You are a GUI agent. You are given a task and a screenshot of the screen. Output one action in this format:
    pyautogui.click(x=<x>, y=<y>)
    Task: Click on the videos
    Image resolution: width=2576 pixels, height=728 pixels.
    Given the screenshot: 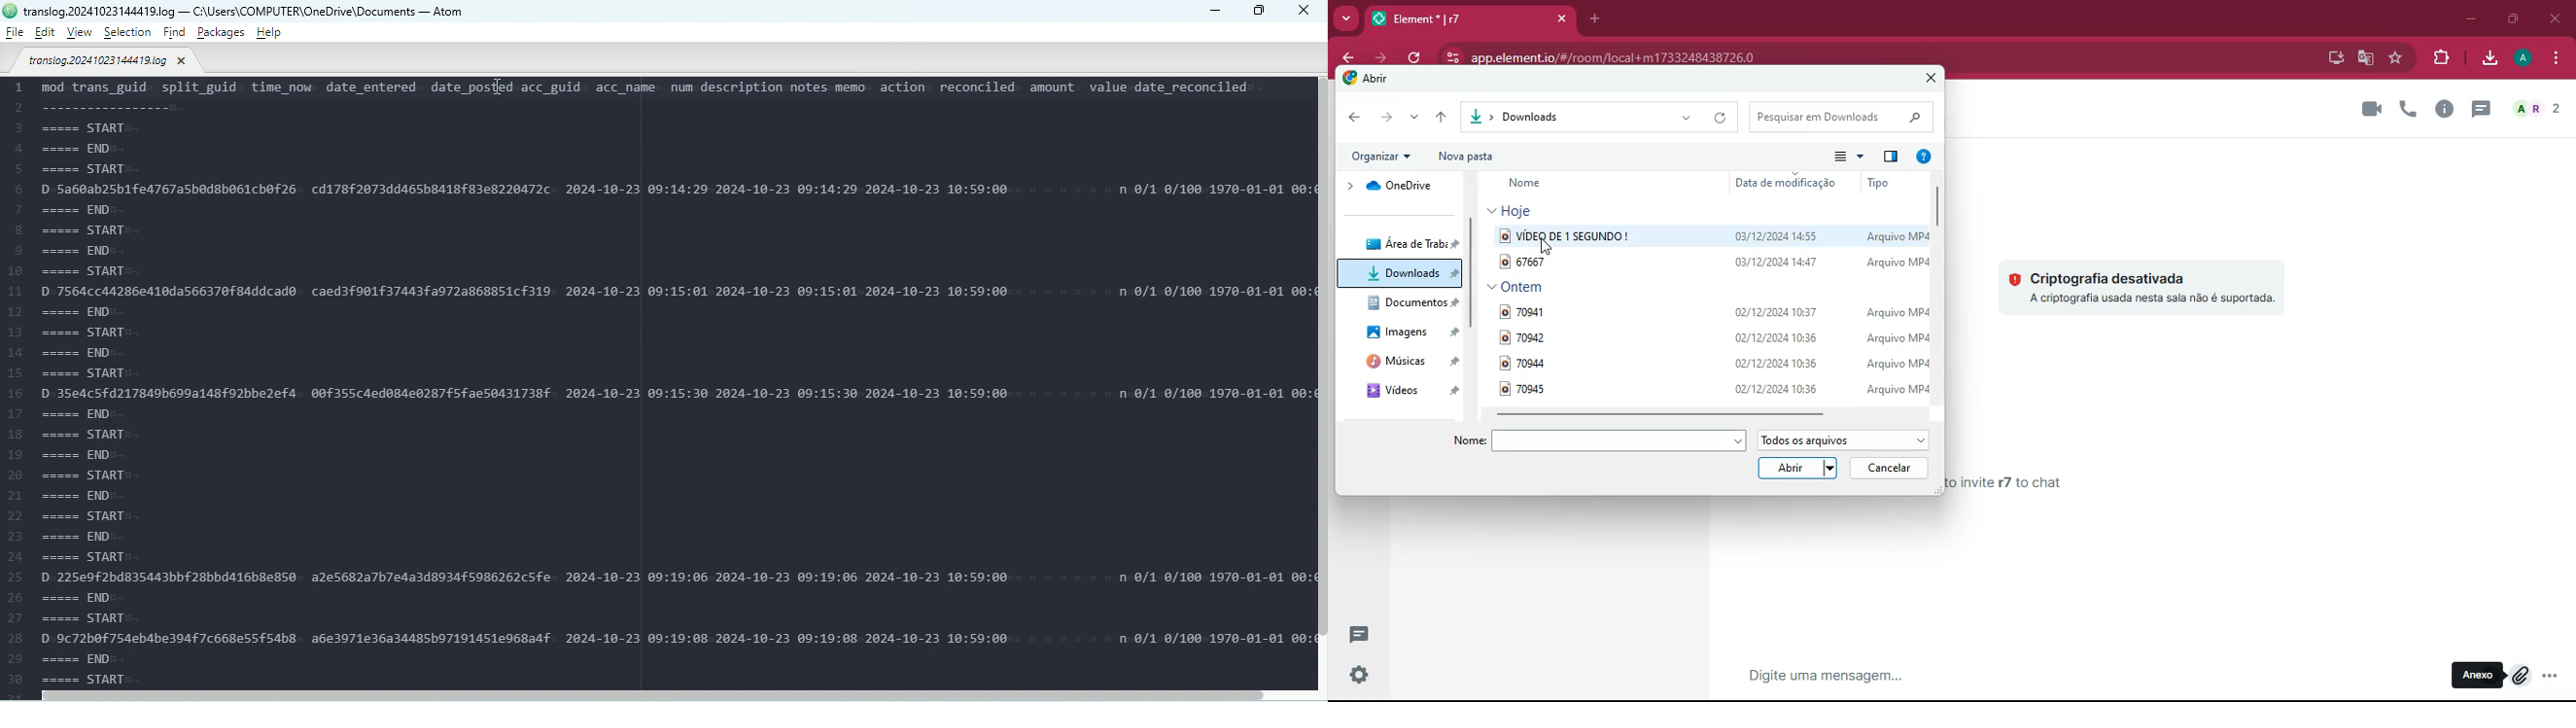 What is the action you would take?
    pyautogui.click(x=1413, y=390)
    